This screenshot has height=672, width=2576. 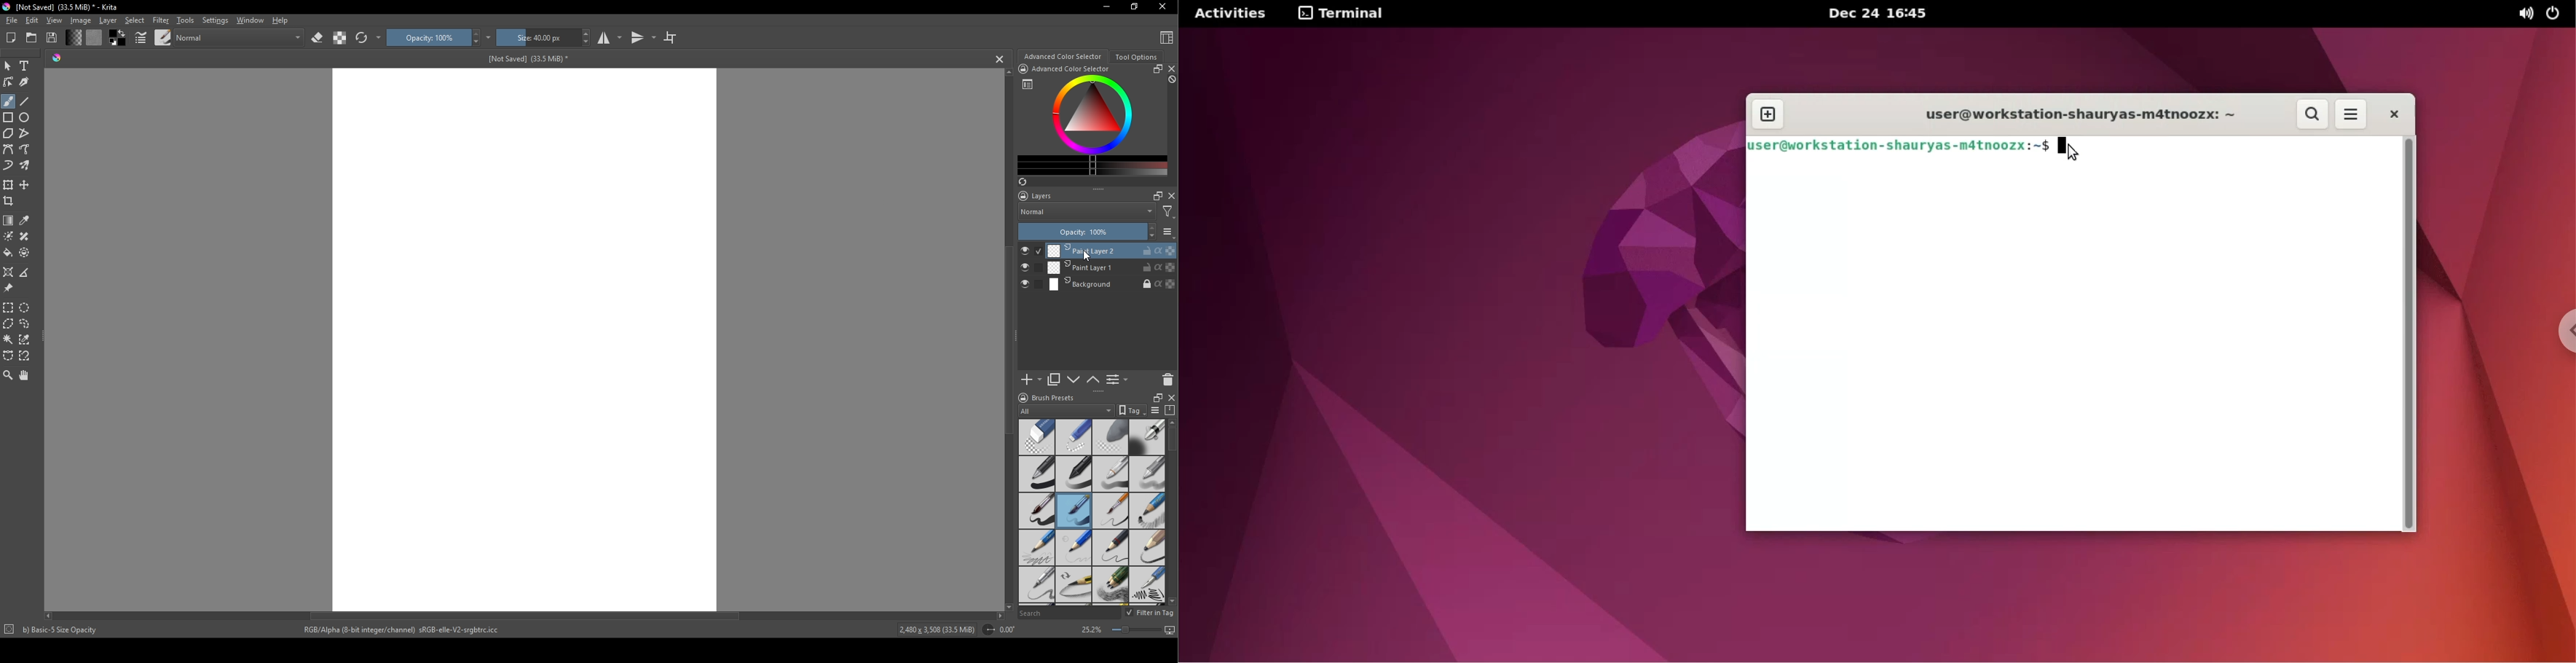 I want to click on icon, so click(x=1023, y=69).